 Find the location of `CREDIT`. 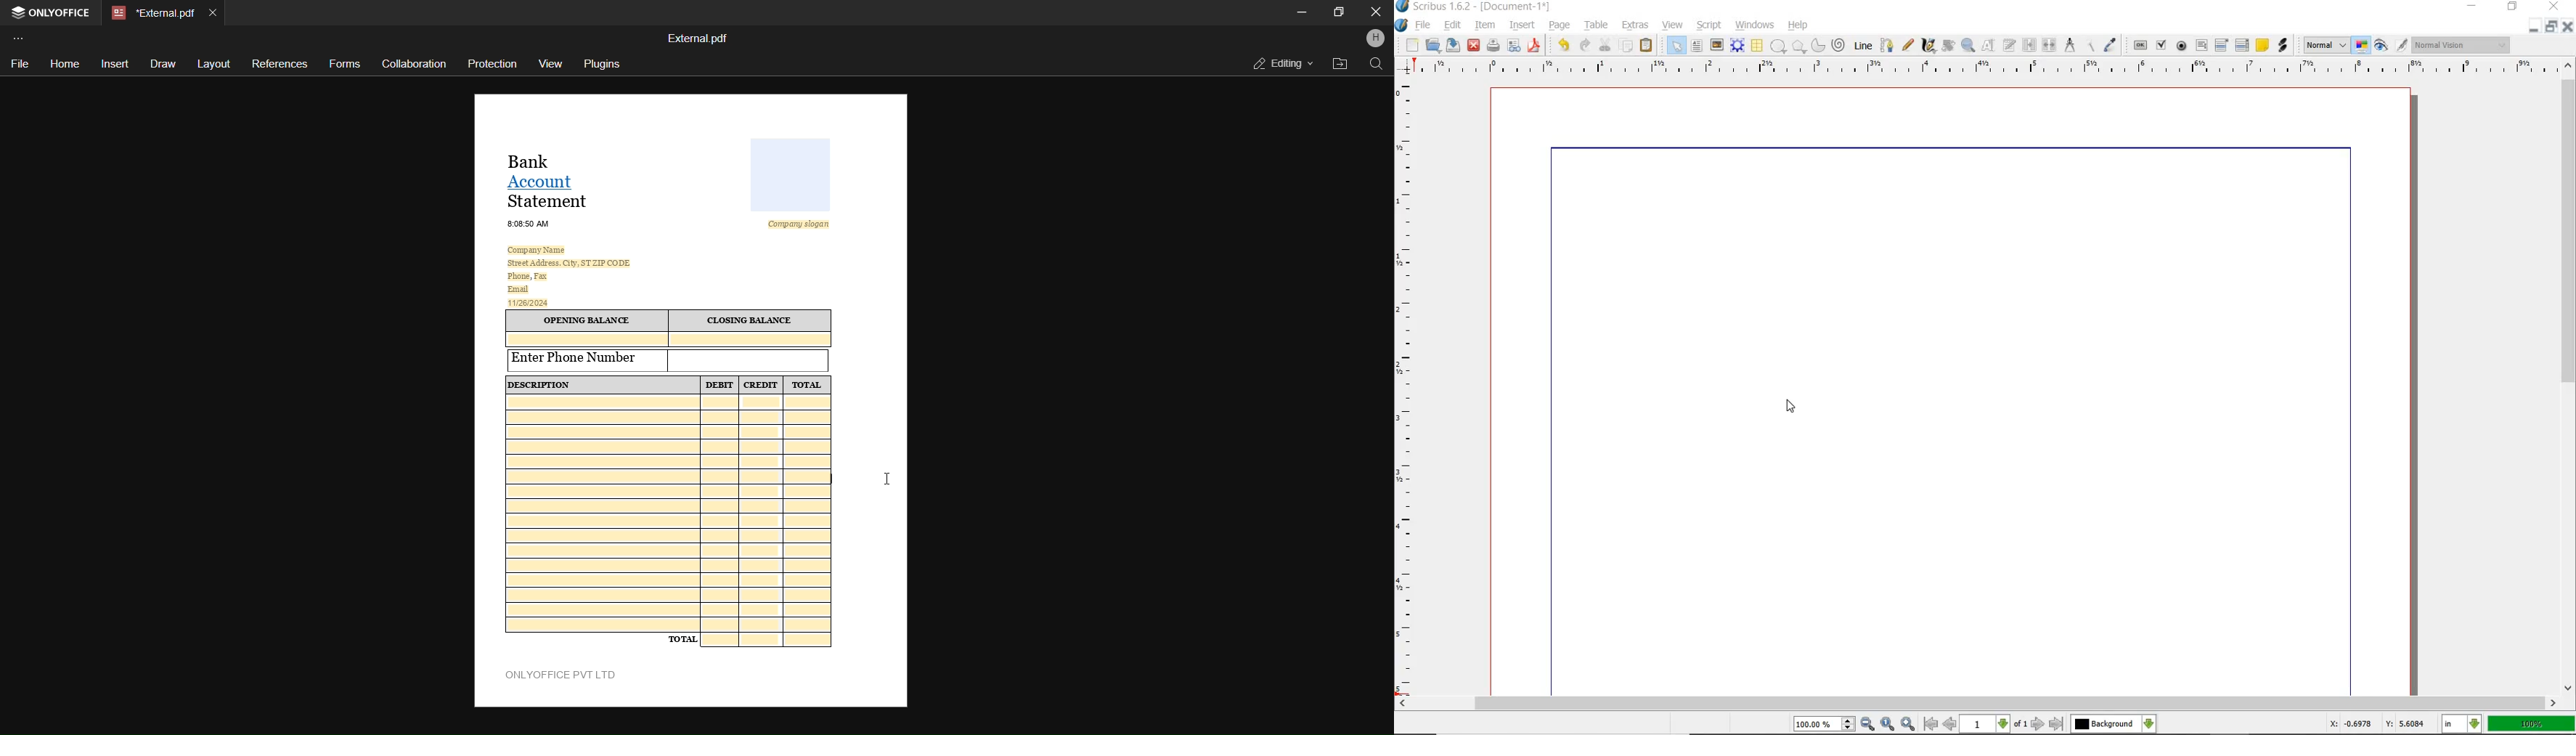

CREDIT is located at coordinates (761, 386).